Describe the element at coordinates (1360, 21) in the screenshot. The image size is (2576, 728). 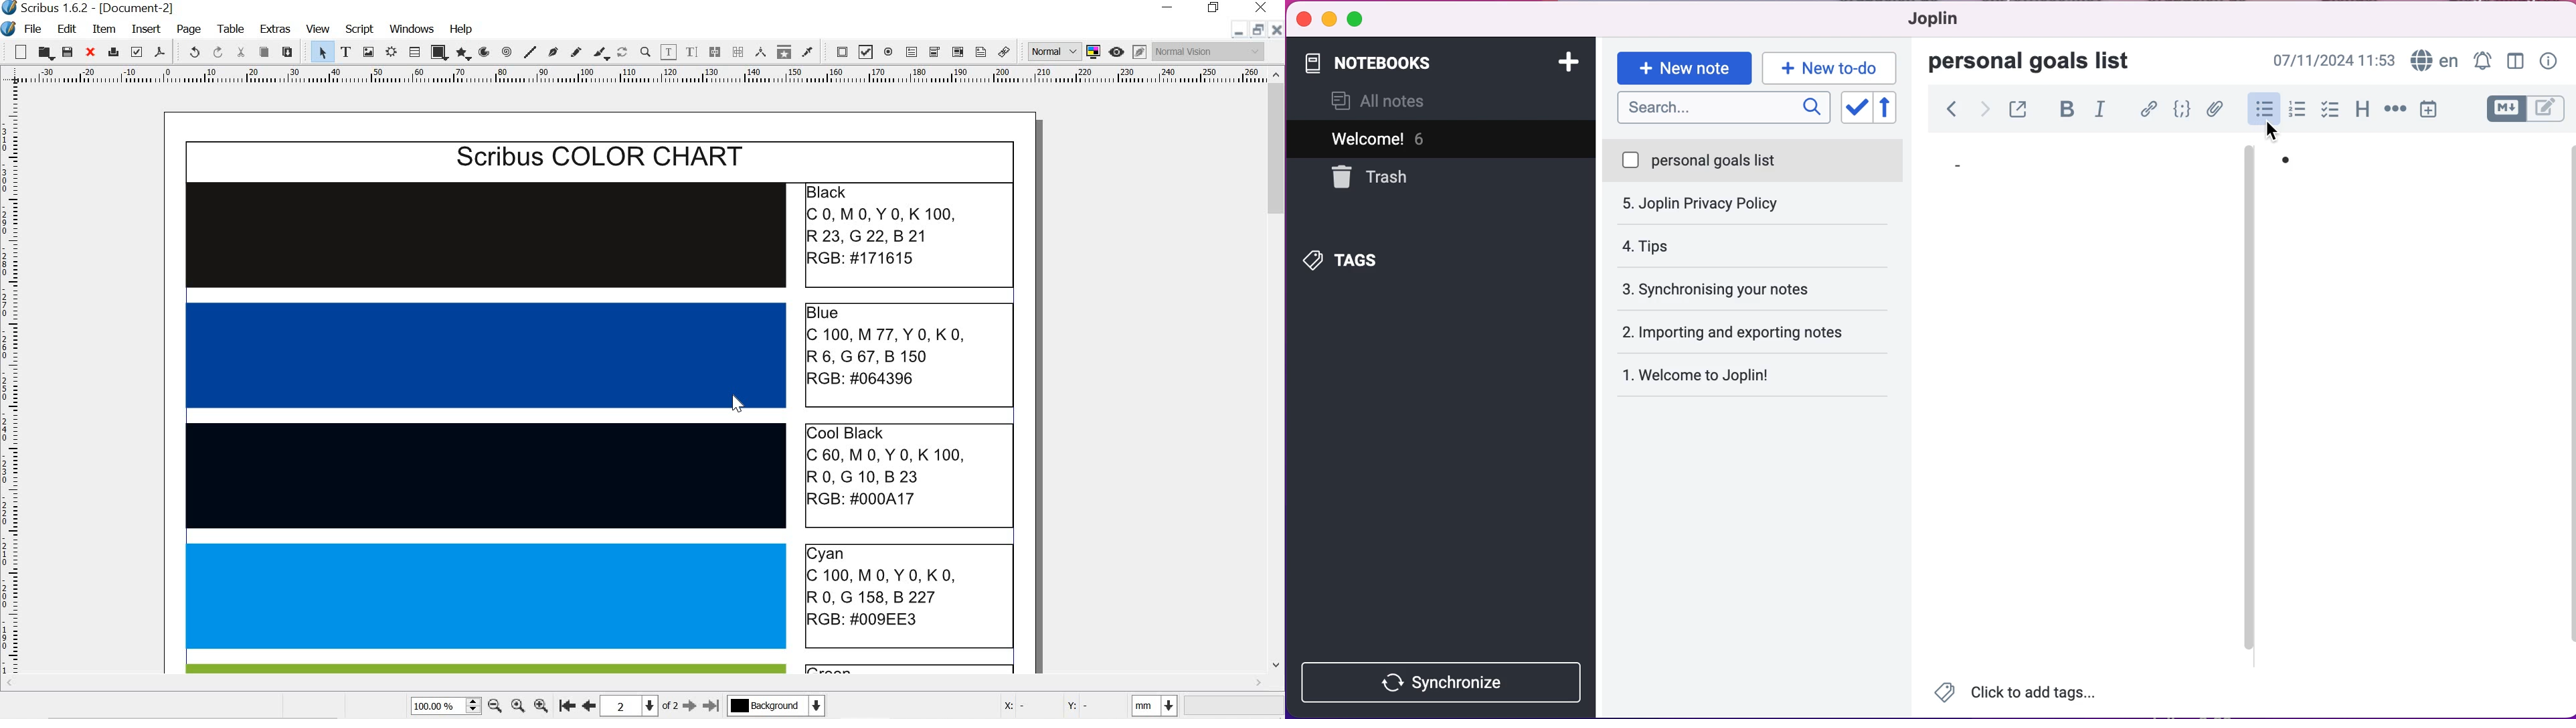
I see `maximize` at that location.